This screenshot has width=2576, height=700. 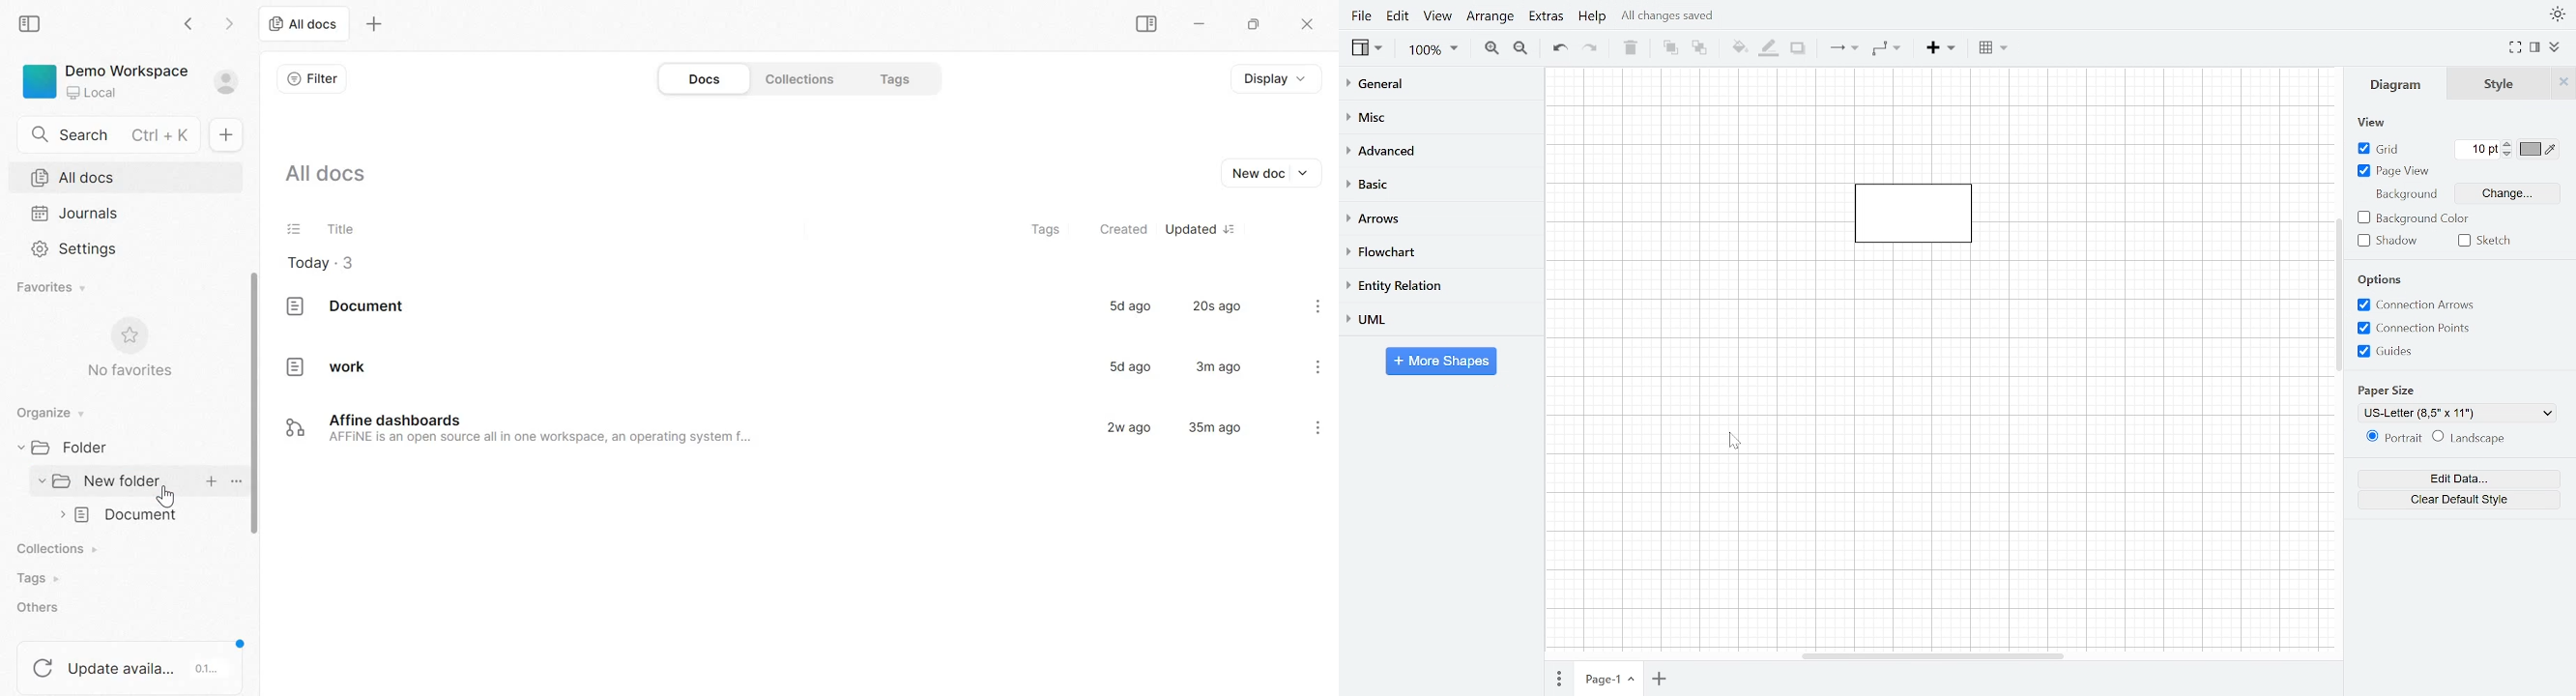 I want to click on collections, so click(x=57, y=547).